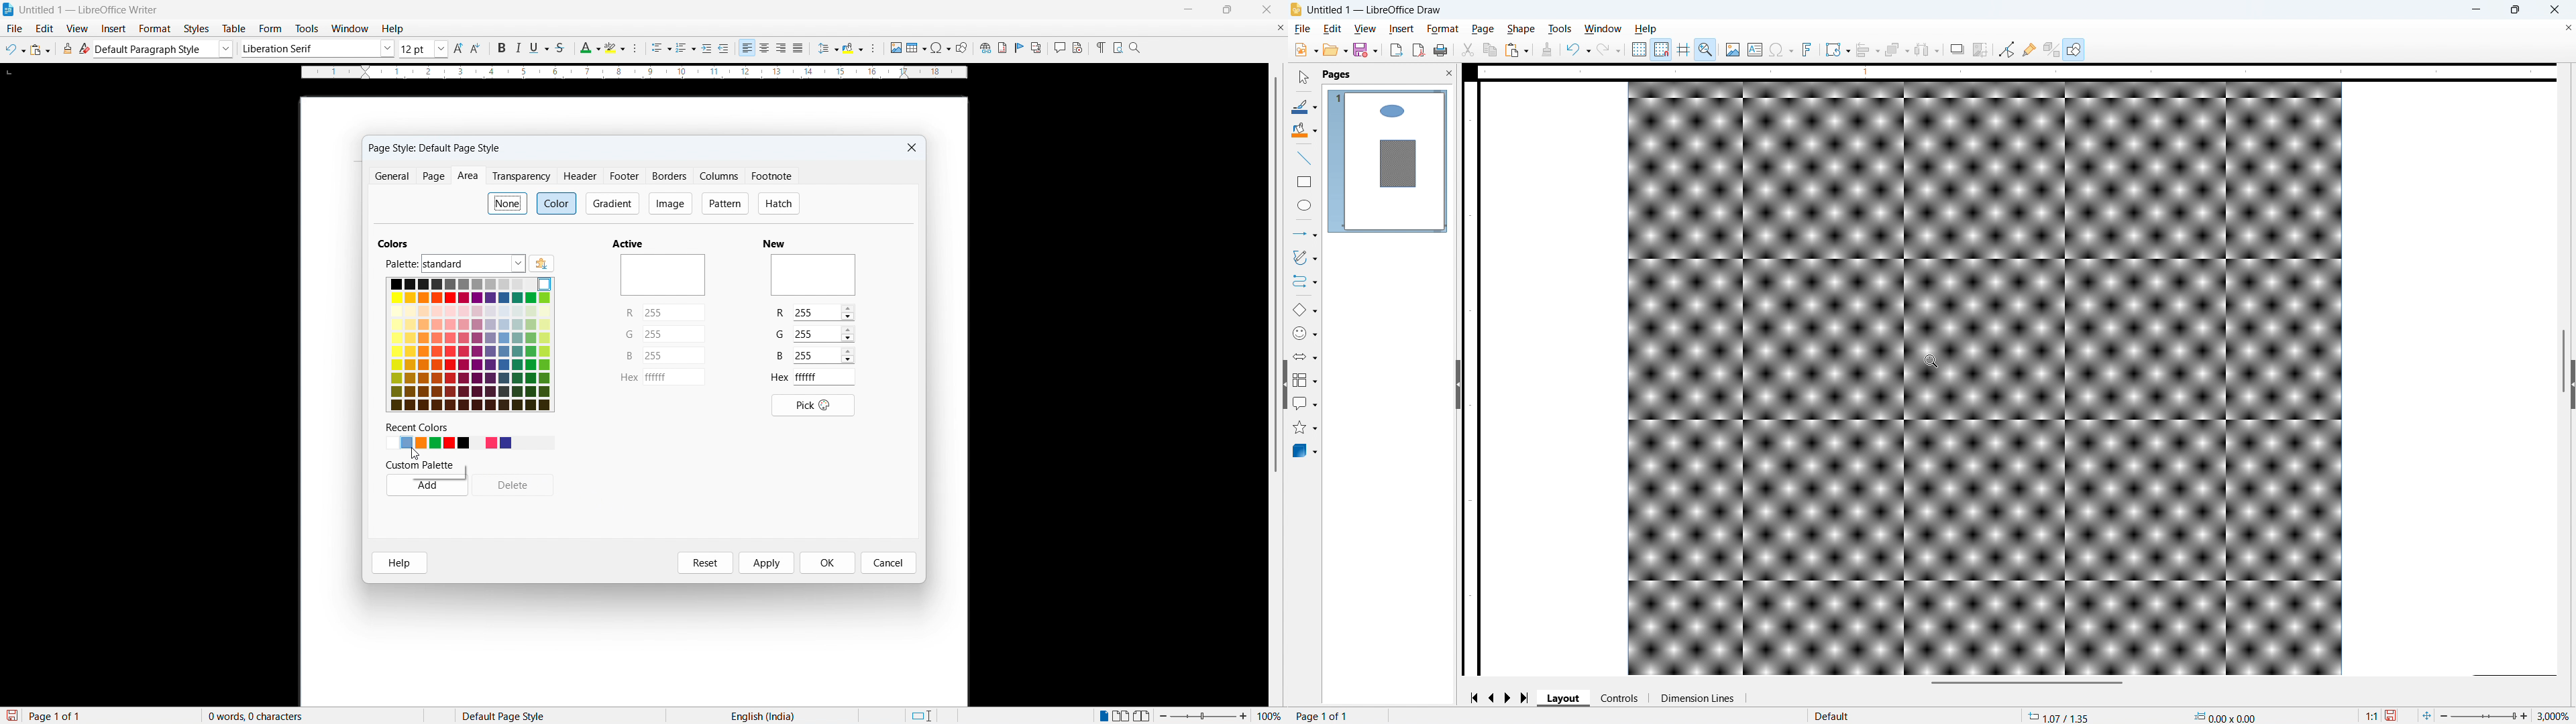 The height and width of the screenshot is (728, 2576). Describe the element at coordinates (1304, 310) in the screenshot. I see `Basic shapes ` at that location.